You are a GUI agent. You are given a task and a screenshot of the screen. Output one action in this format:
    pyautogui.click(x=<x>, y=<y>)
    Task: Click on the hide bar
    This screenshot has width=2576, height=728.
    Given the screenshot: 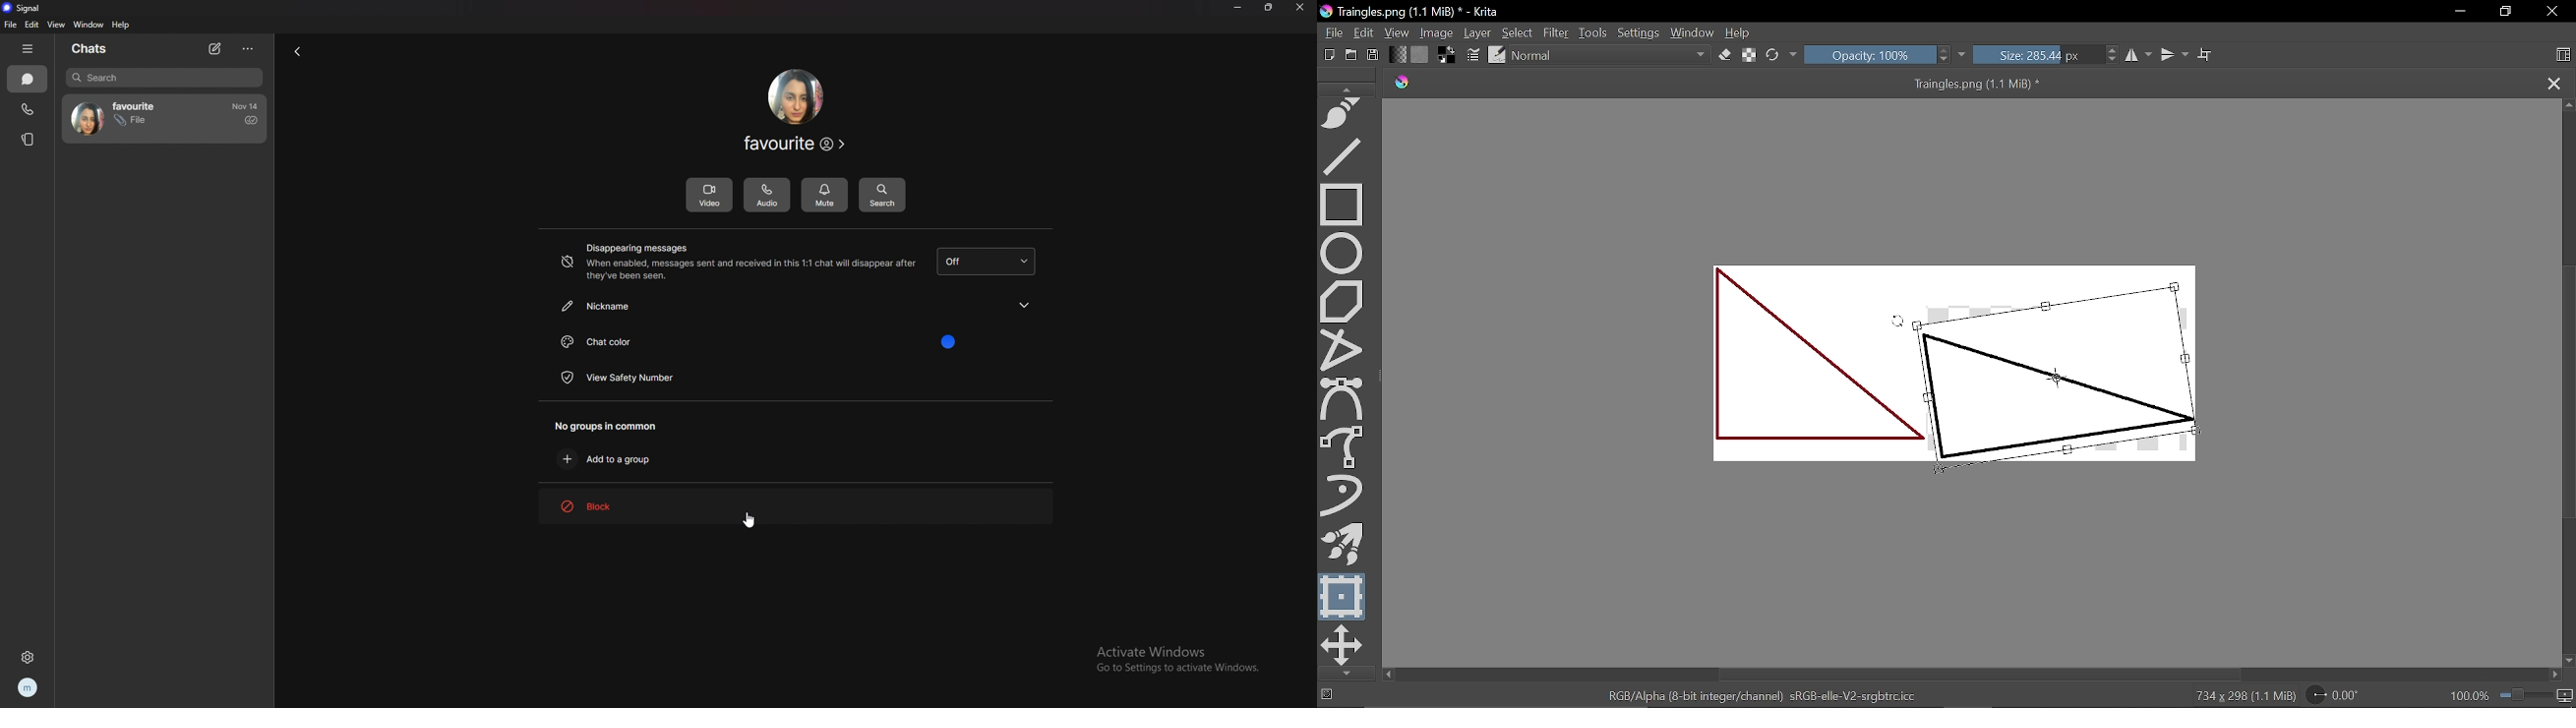 What is the action you would take?
    pyautogui.click(x=30, y=48)
    